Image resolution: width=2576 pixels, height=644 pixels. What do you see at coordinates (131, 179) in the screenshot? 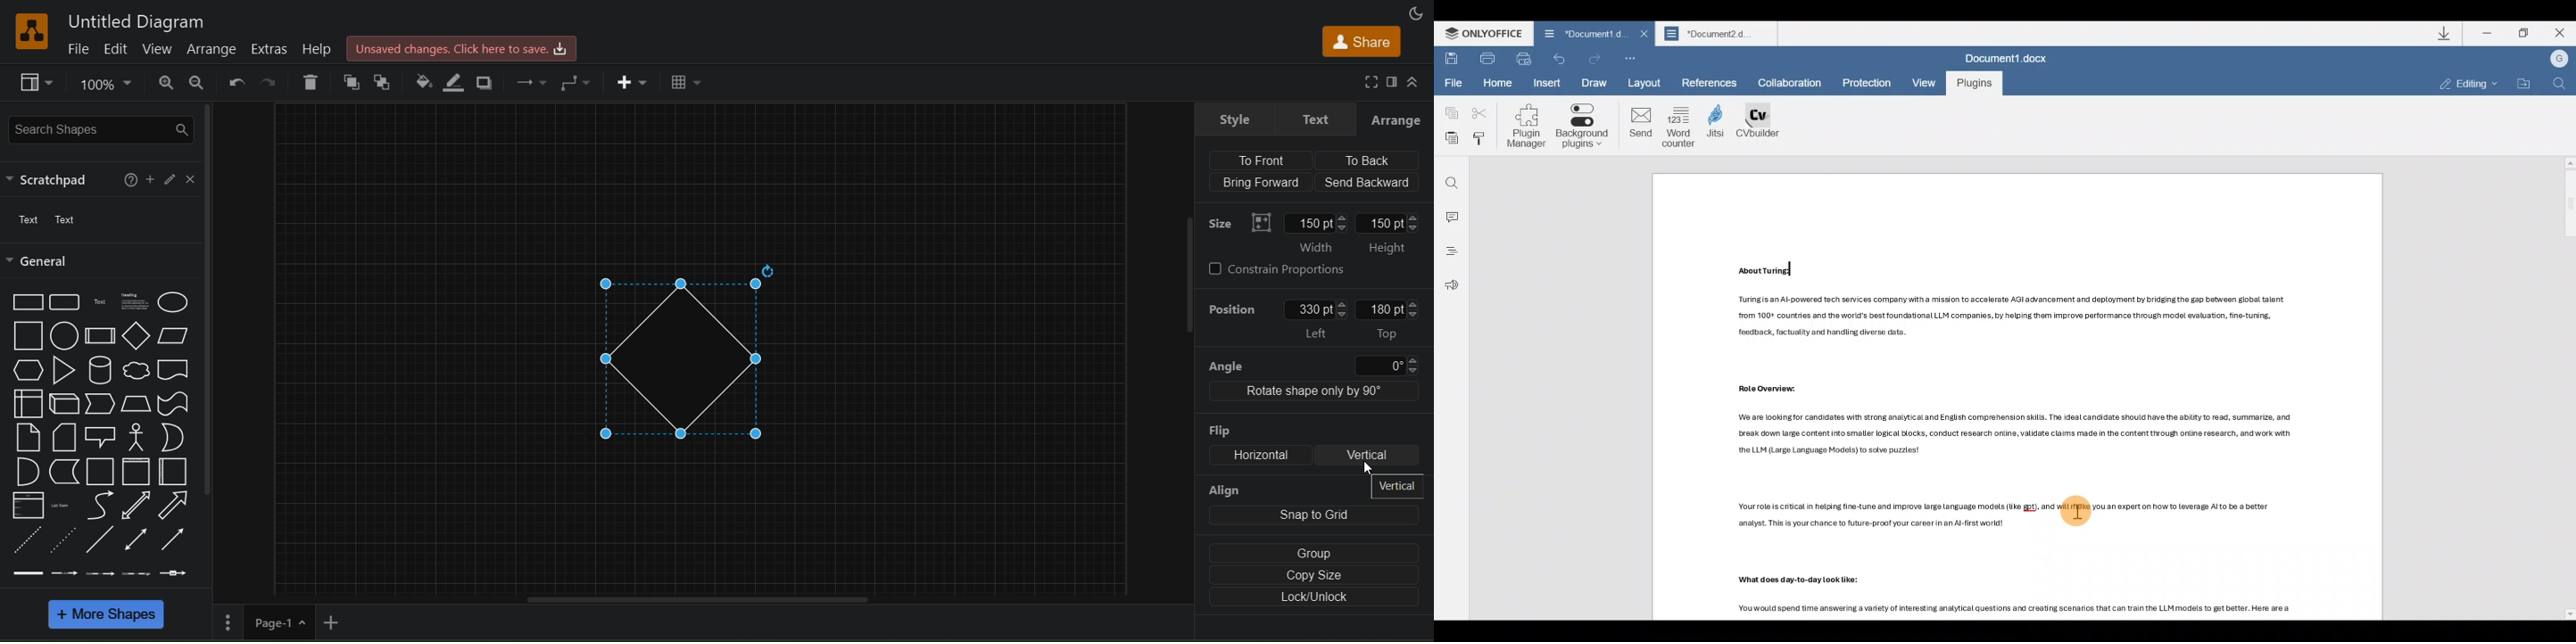
I see `help` at bounding box center [131, 179].